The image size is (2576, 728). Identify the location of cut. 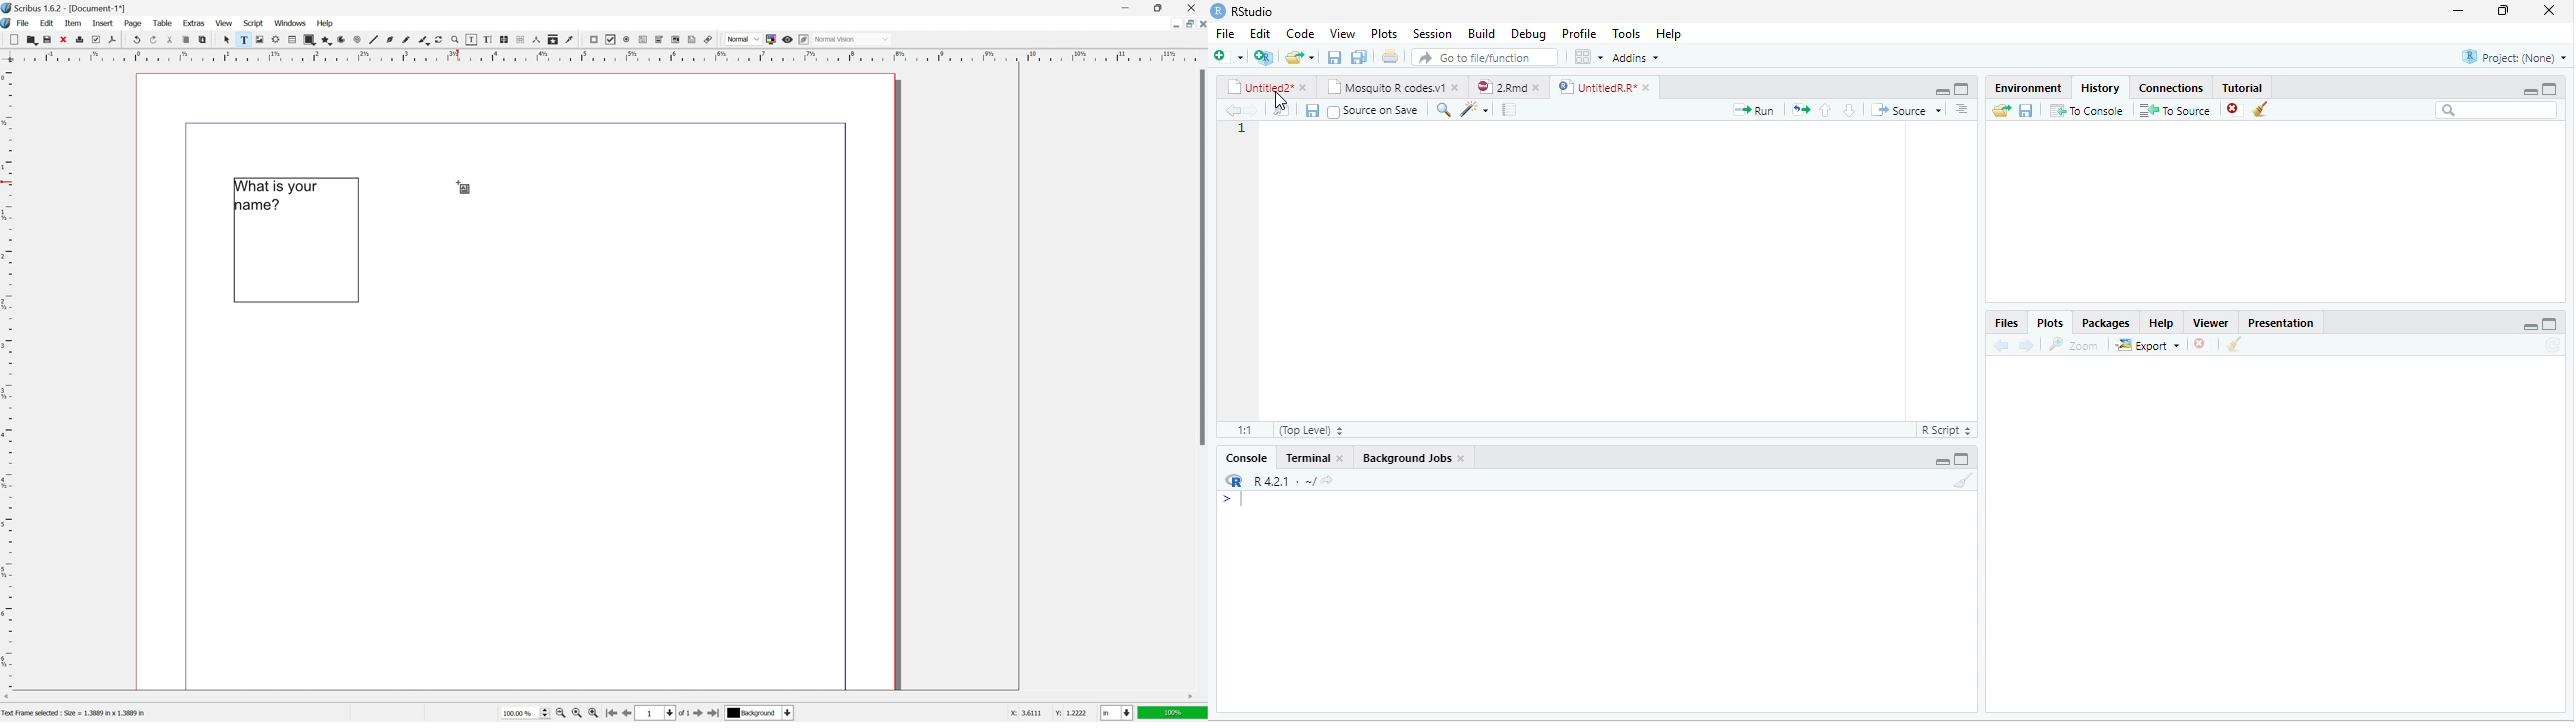
(170, 39).